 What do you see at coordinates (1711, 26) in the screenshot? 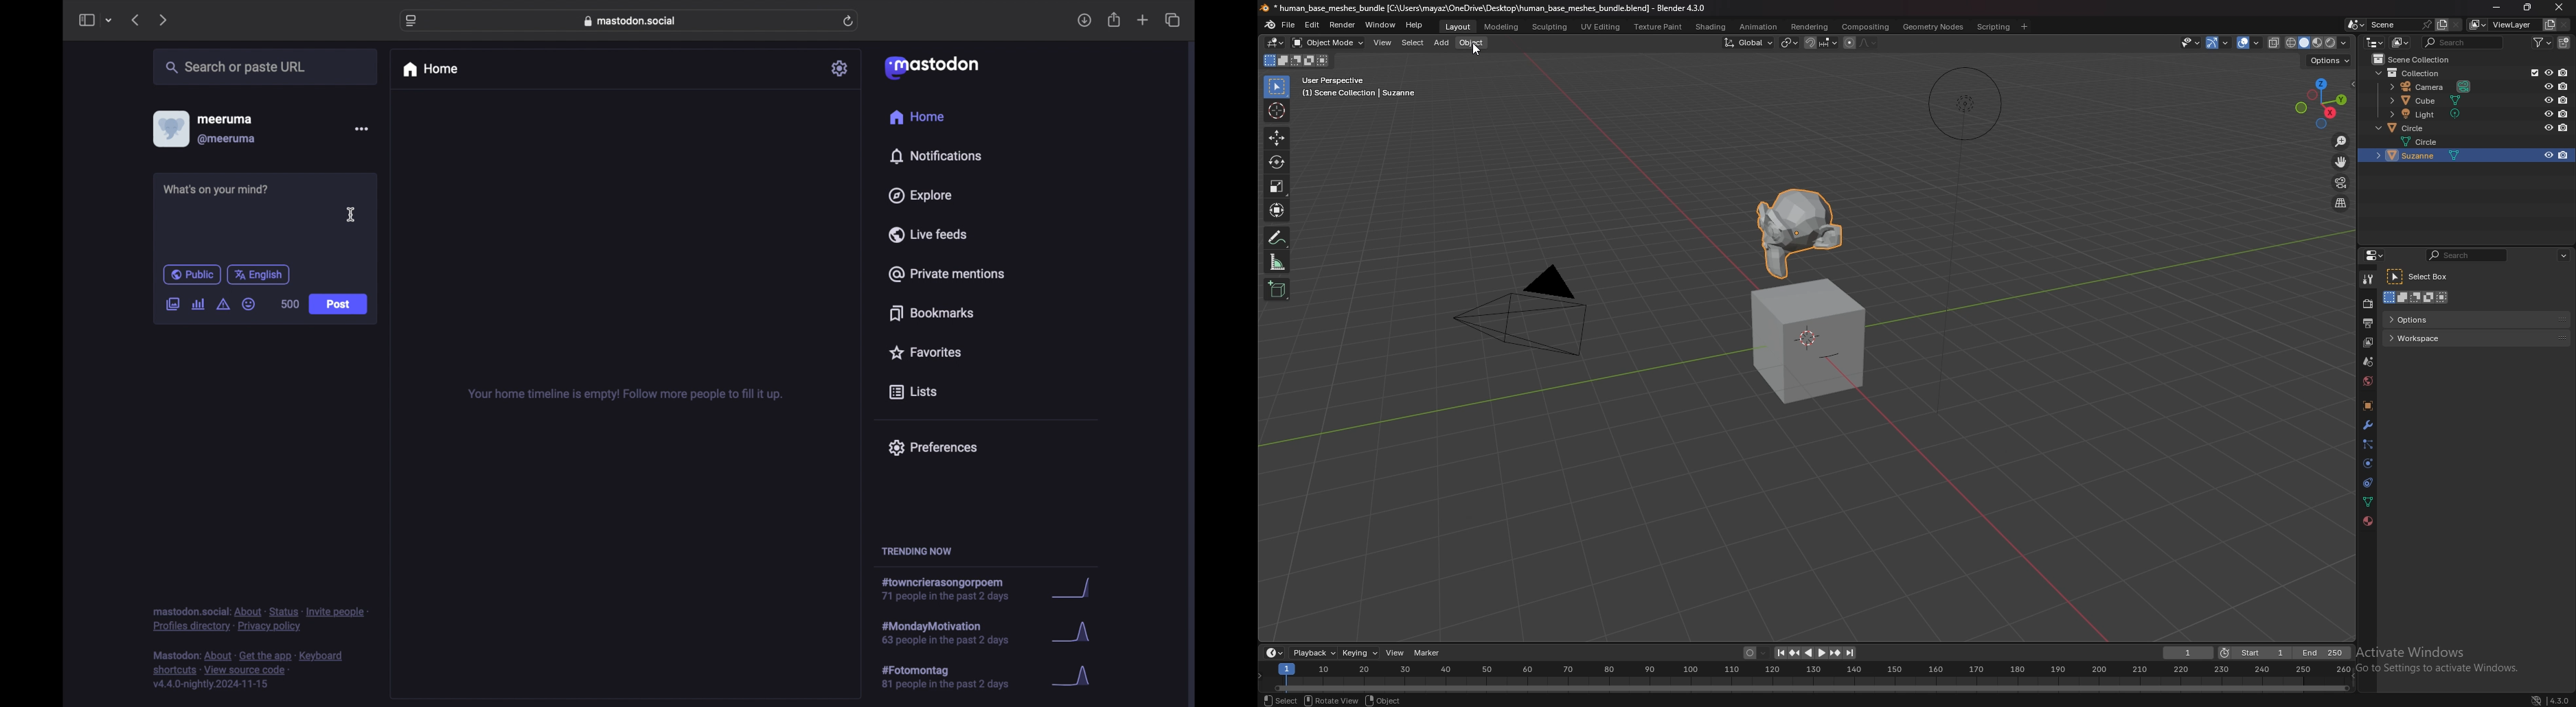
I see `shading` at bounding box center [1711, 26].